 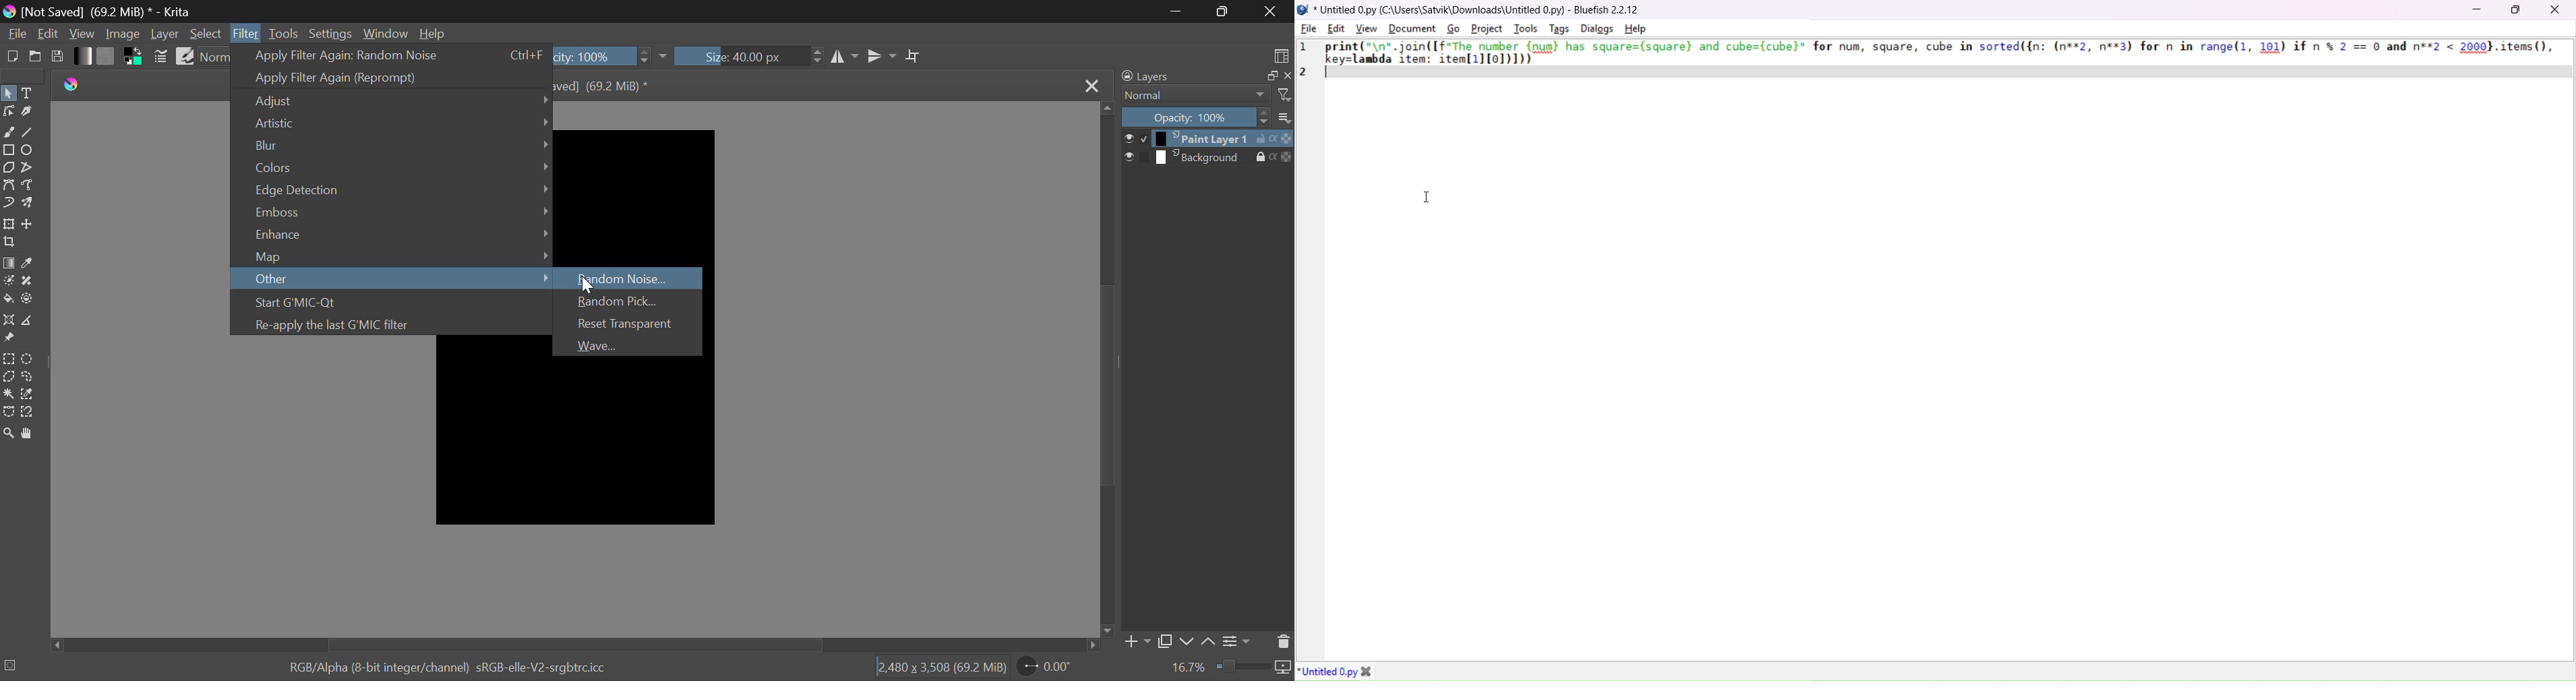 I want to click on Assistant Tool, so click(x=8, y=320).